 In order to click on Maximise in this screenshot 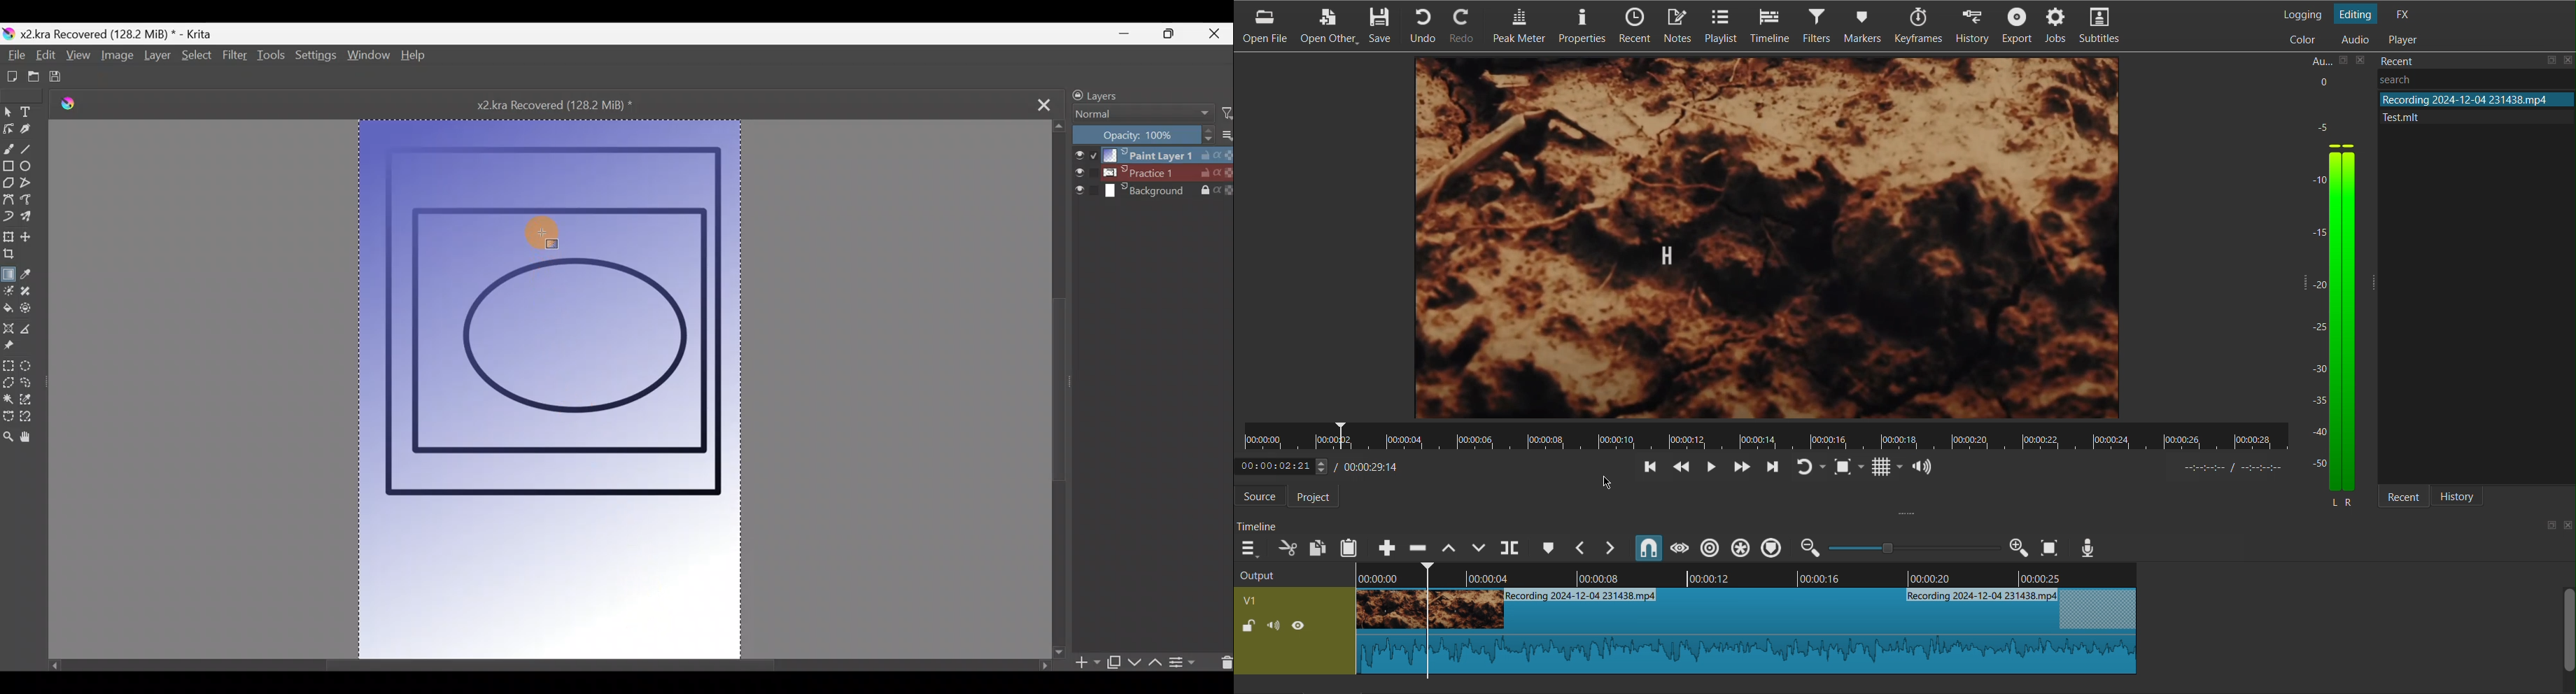, I will do `click(1175, 34)`.